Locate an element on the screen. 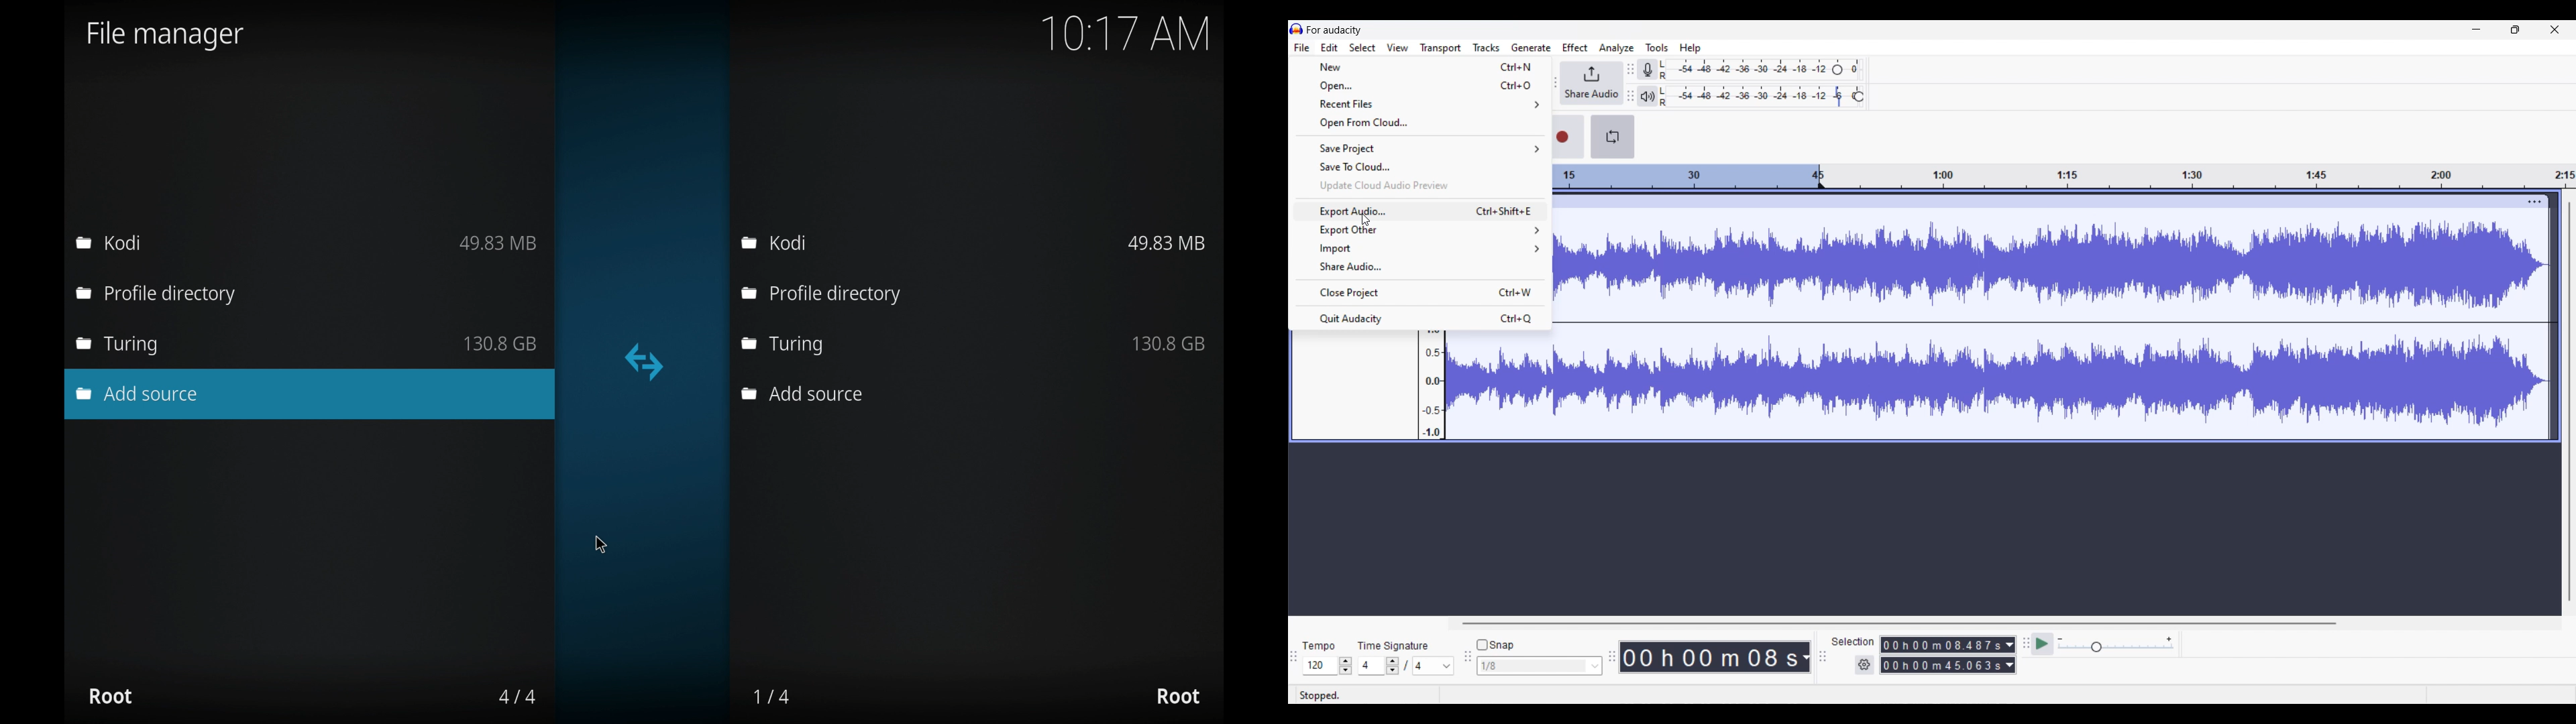  Close interface is located at coordinates (2555, 29).